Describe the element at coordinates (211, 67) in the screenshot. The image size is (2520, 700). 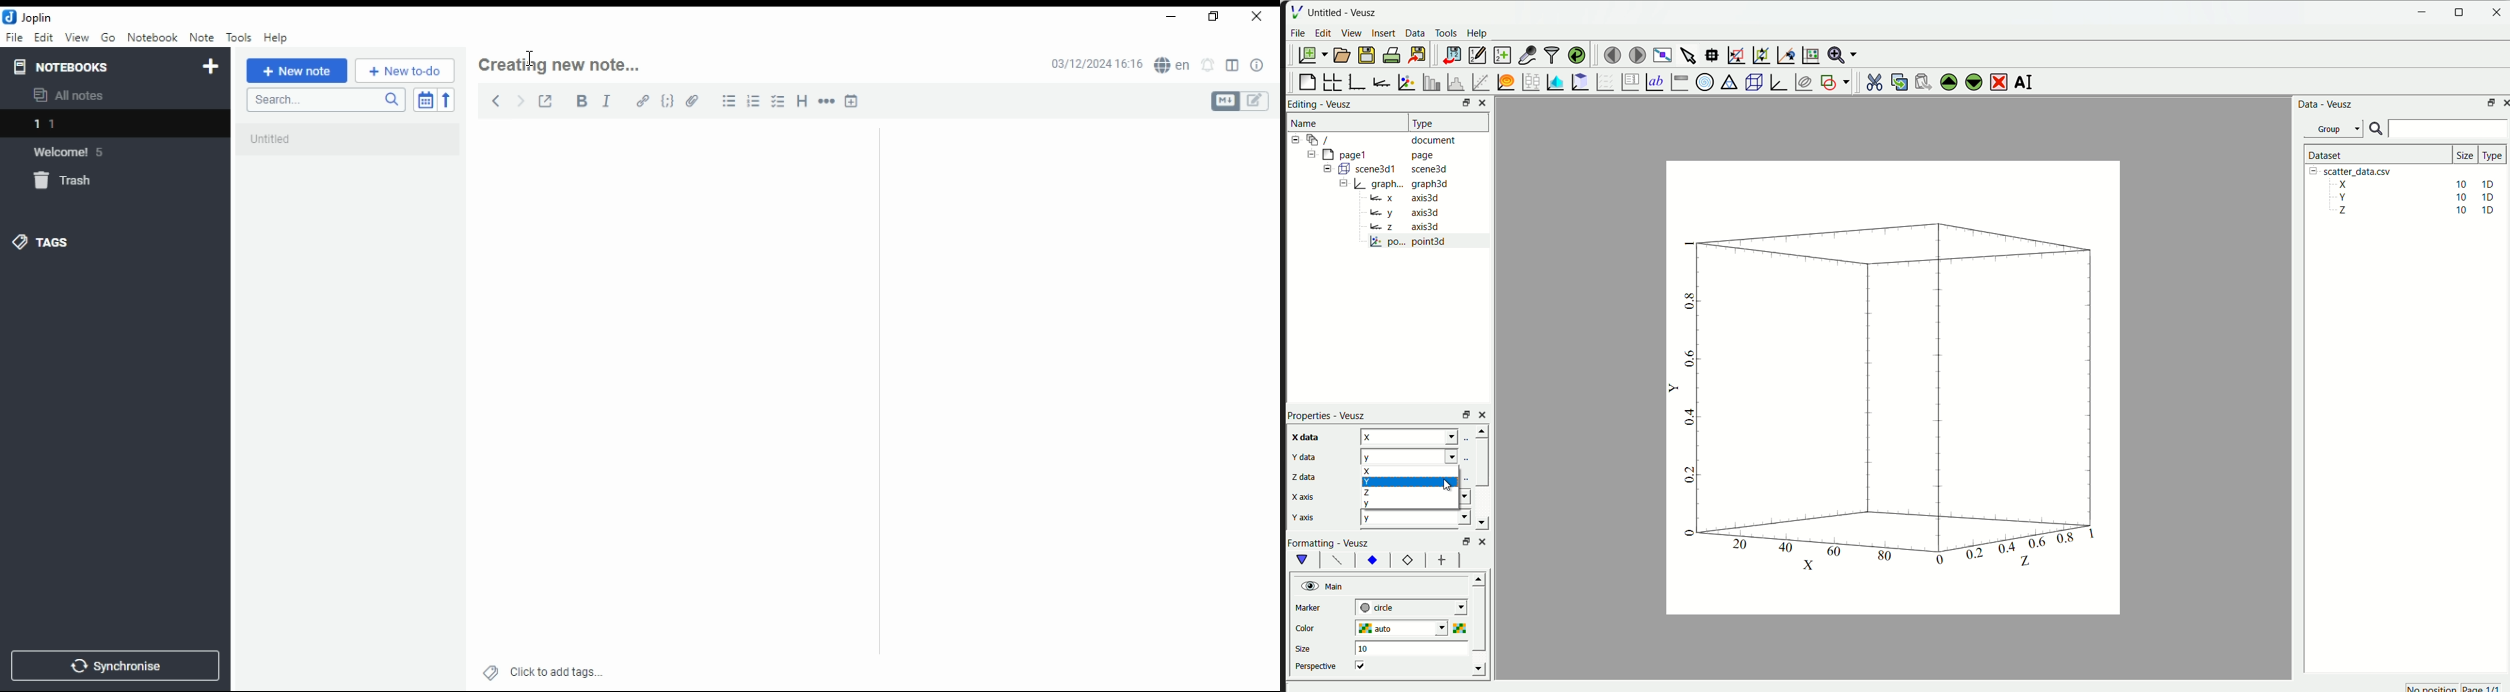
I see `new notebook` at that location.